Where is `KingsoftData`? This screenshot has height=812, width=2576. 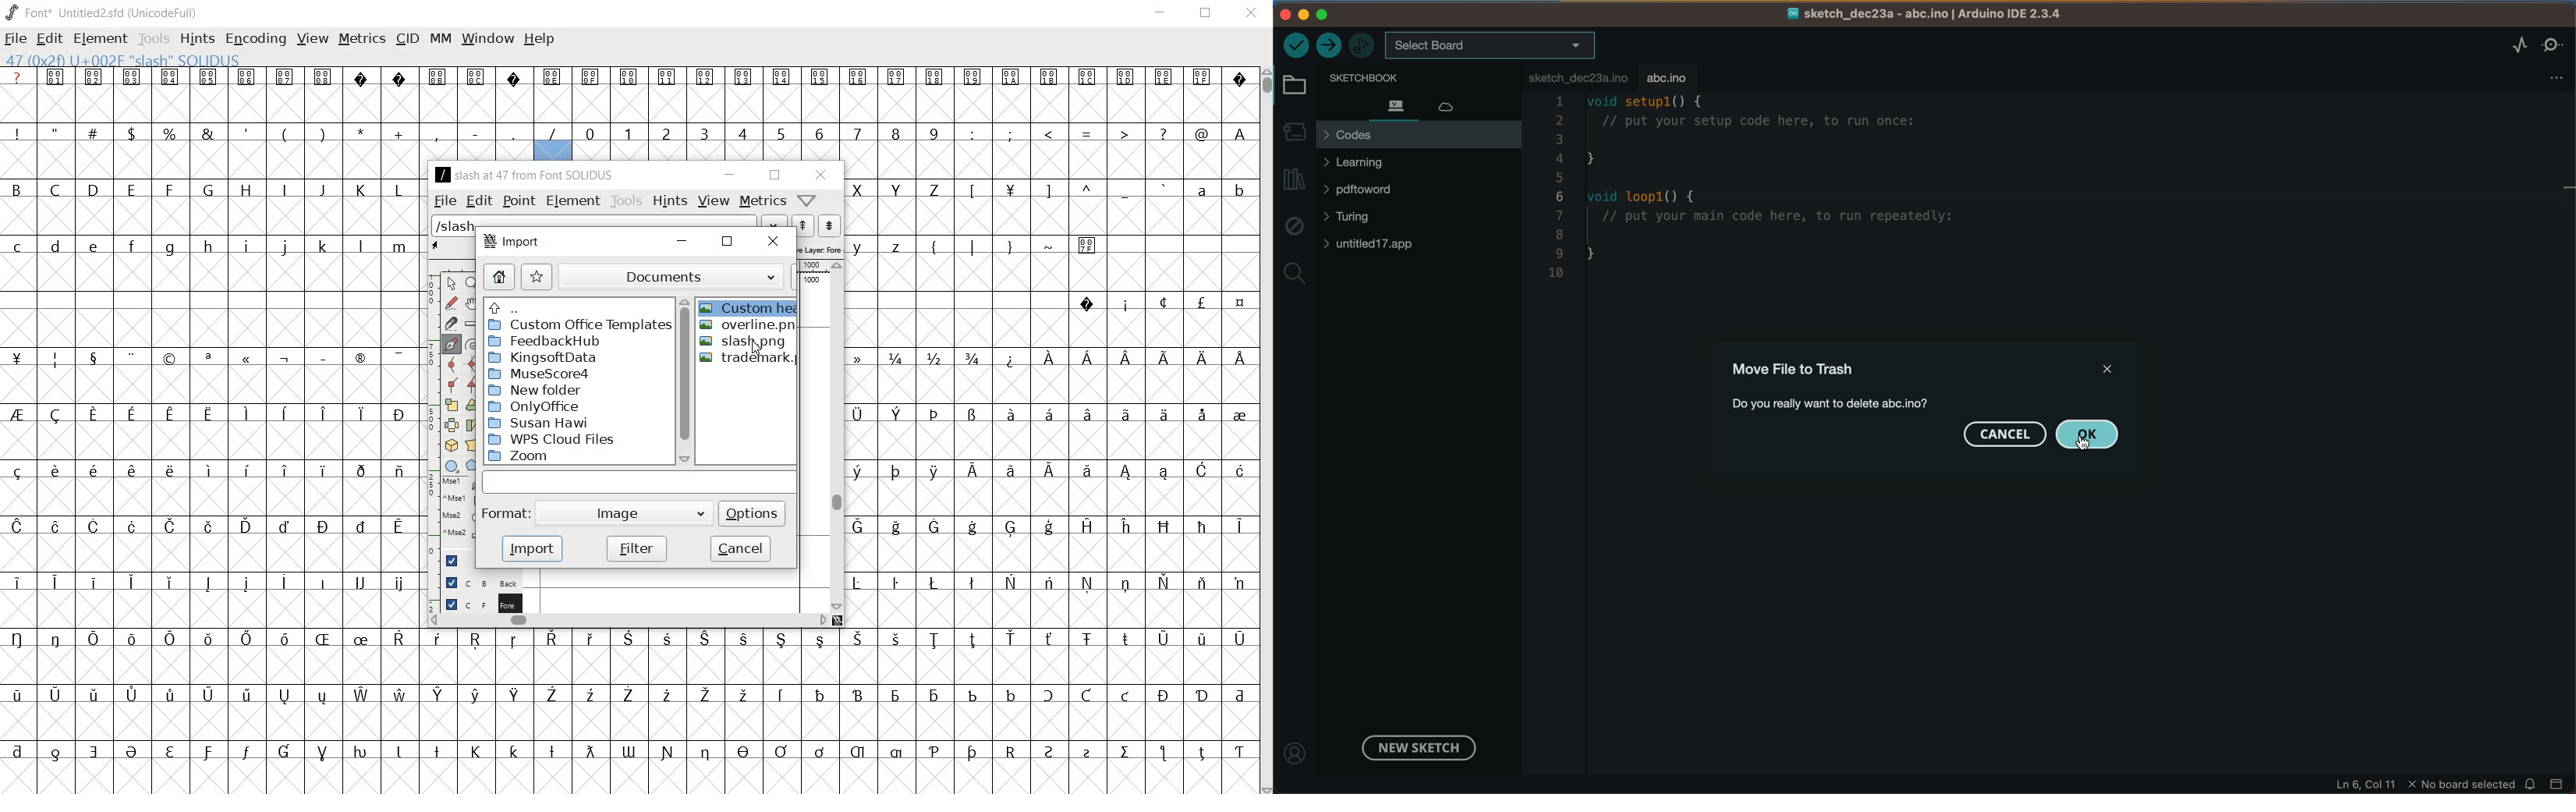
KingsoftData is located at coordinates (543, 358).